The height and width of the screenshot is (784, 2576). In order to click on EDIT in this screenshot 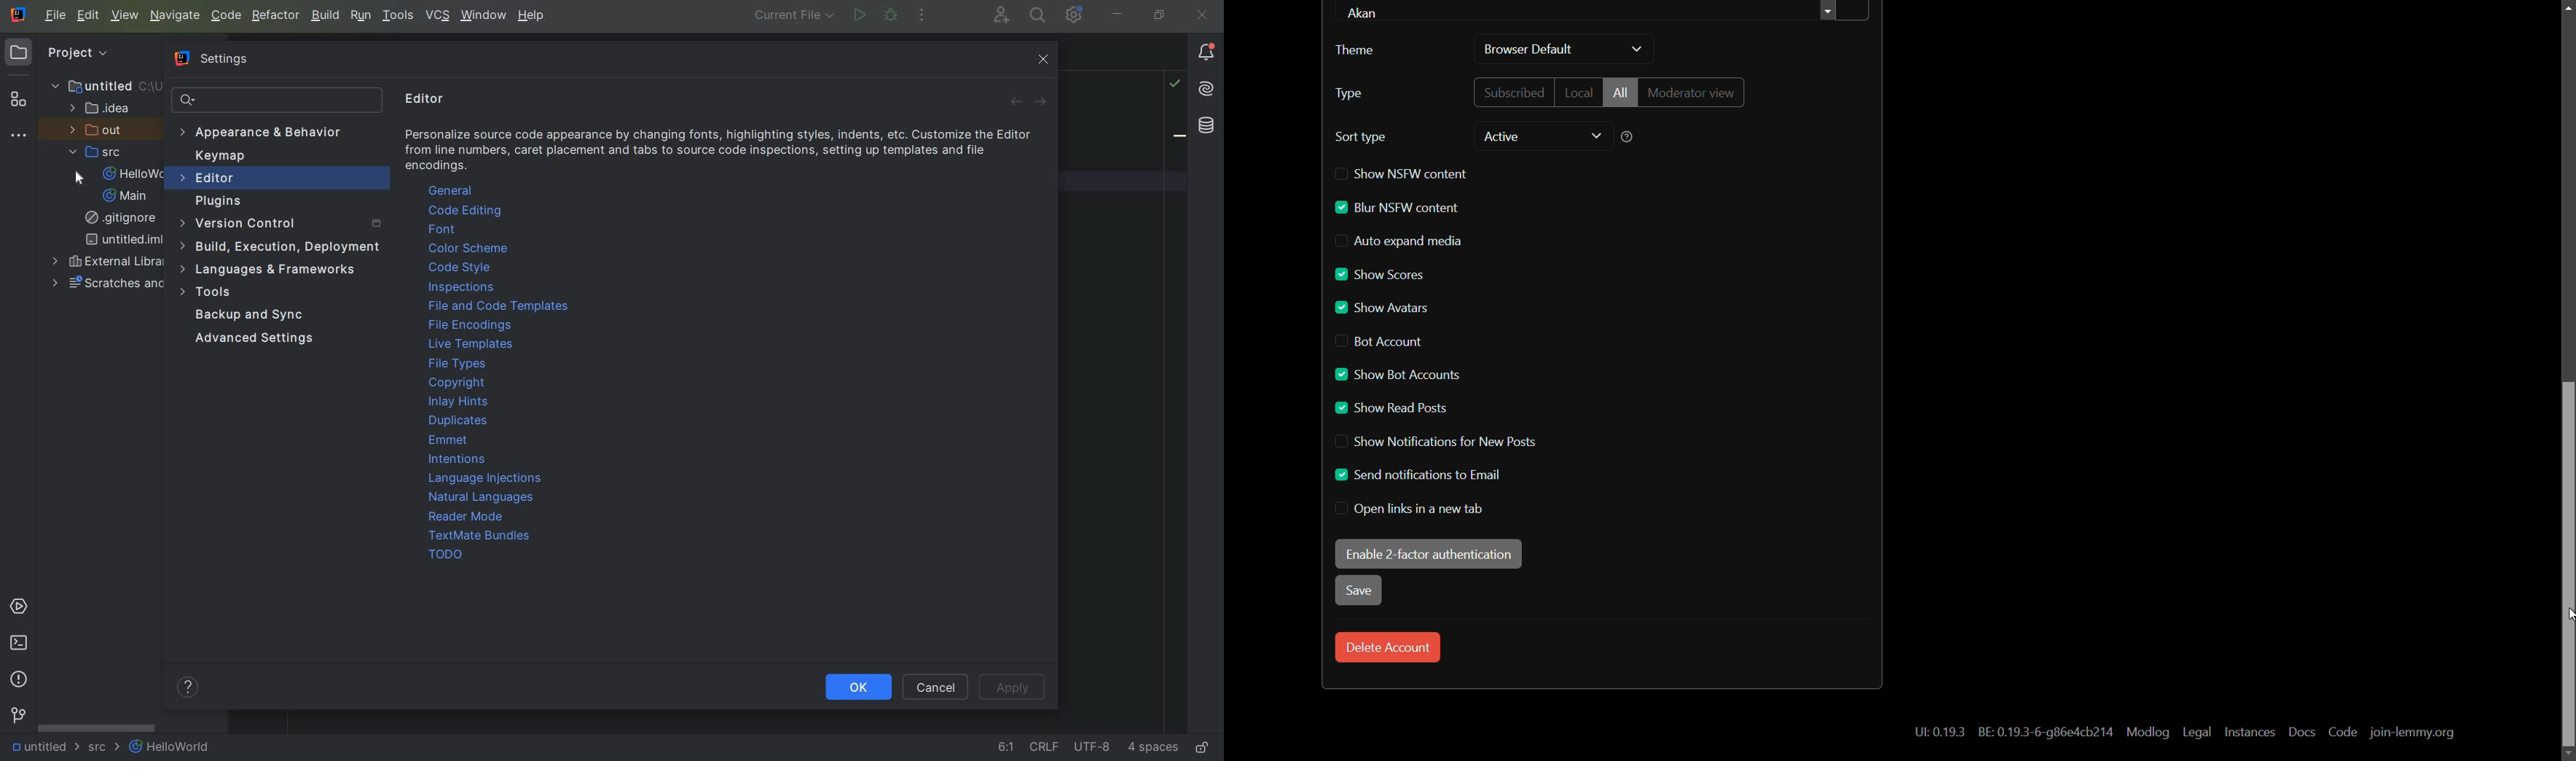, I will do `click(89, 15)`.